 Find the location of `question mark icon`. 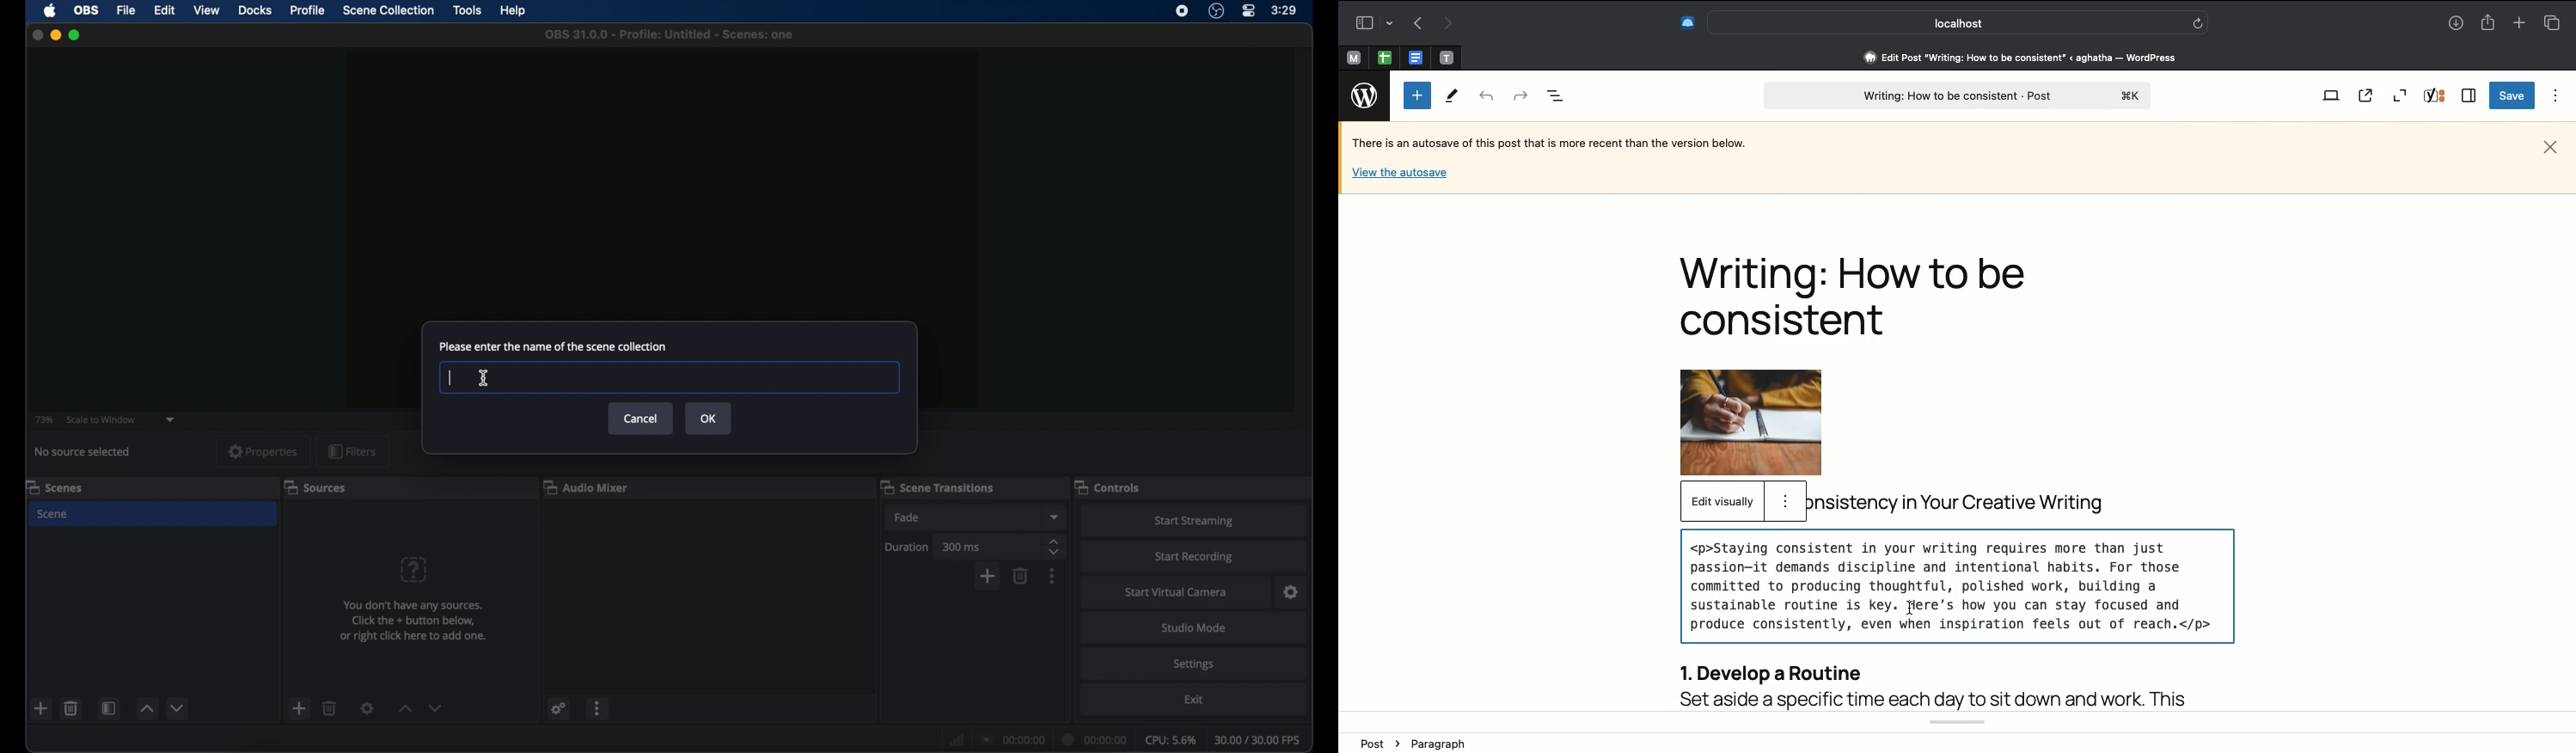

question mark icon is located at coordinates (415, 570).